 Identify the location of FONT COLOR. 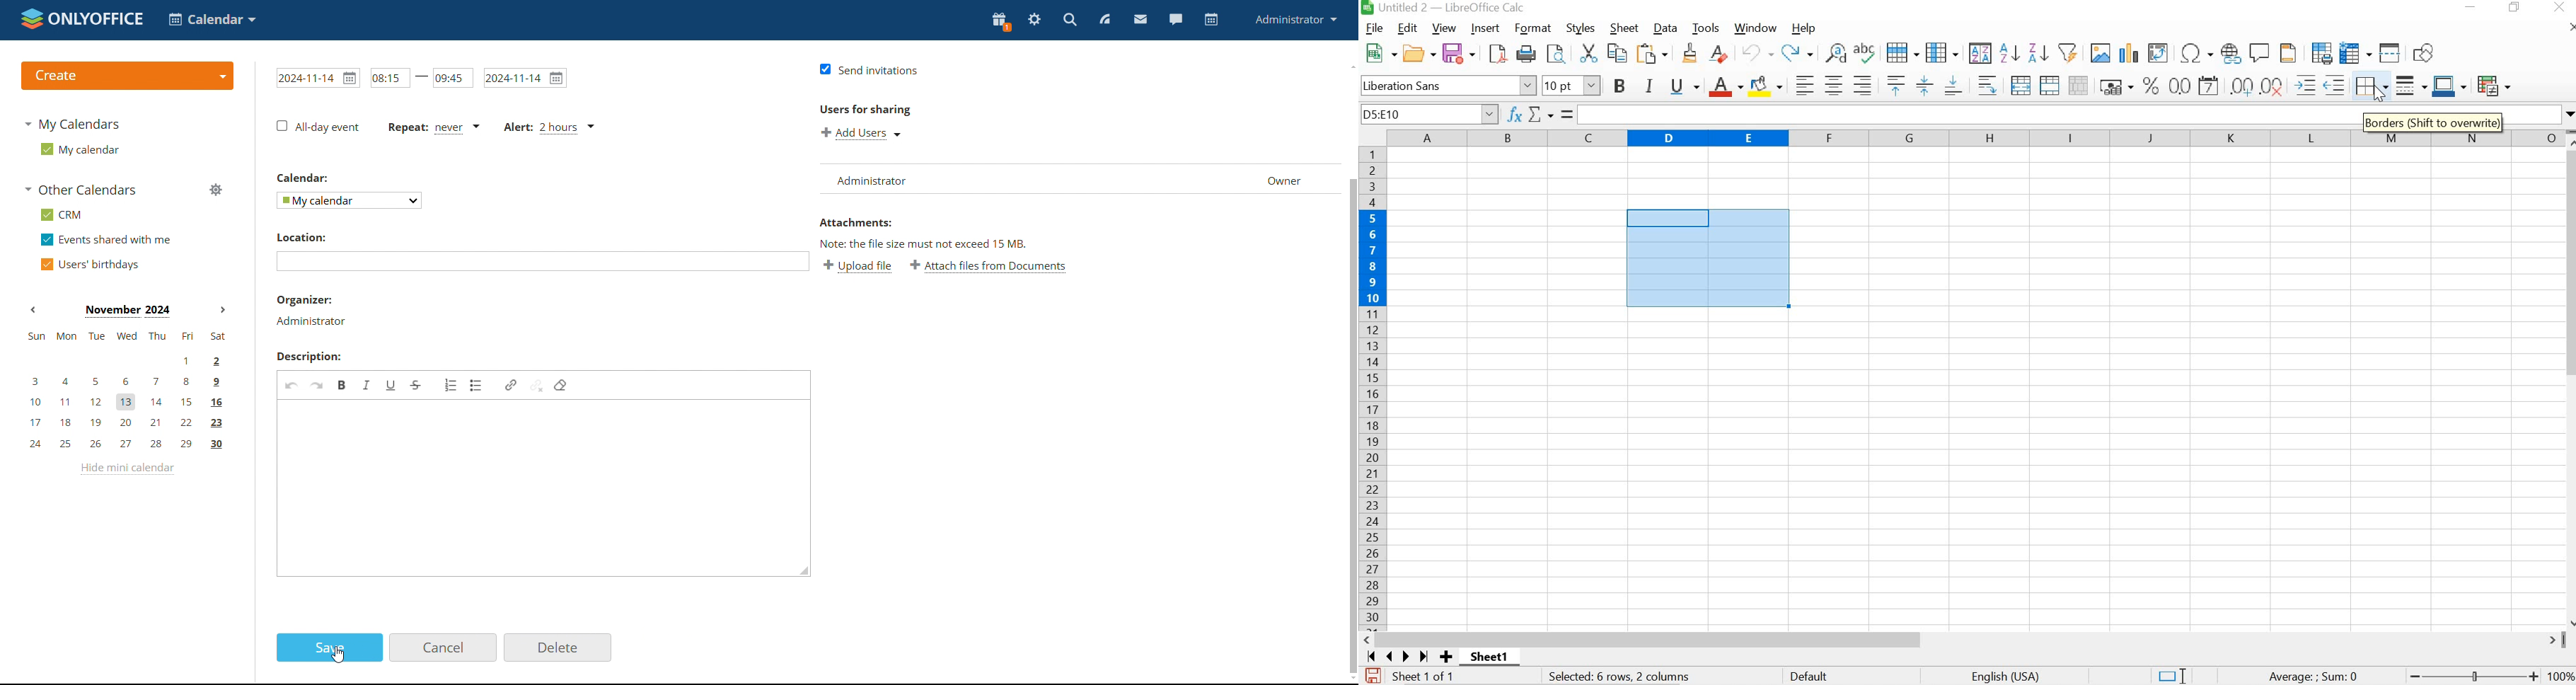
(1724, 87).